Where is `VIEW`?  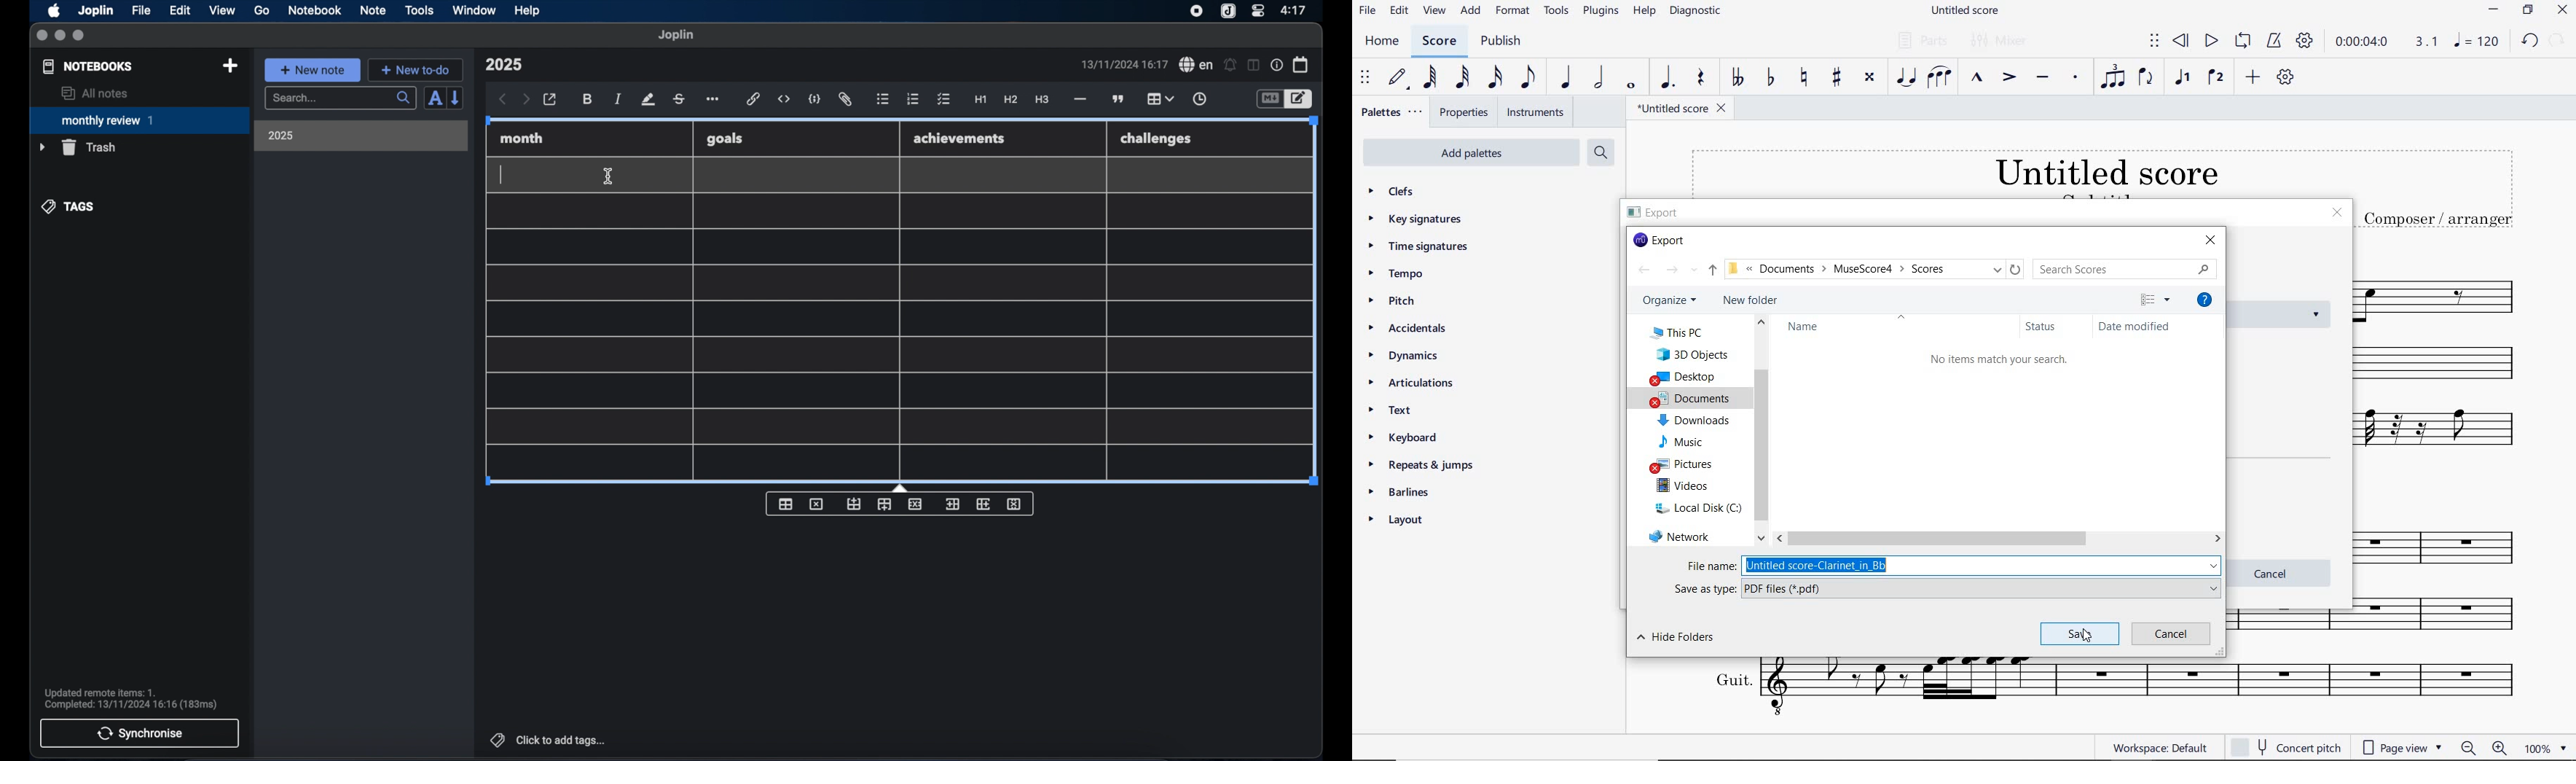
VIEW is located at coordinates (1434, 9).